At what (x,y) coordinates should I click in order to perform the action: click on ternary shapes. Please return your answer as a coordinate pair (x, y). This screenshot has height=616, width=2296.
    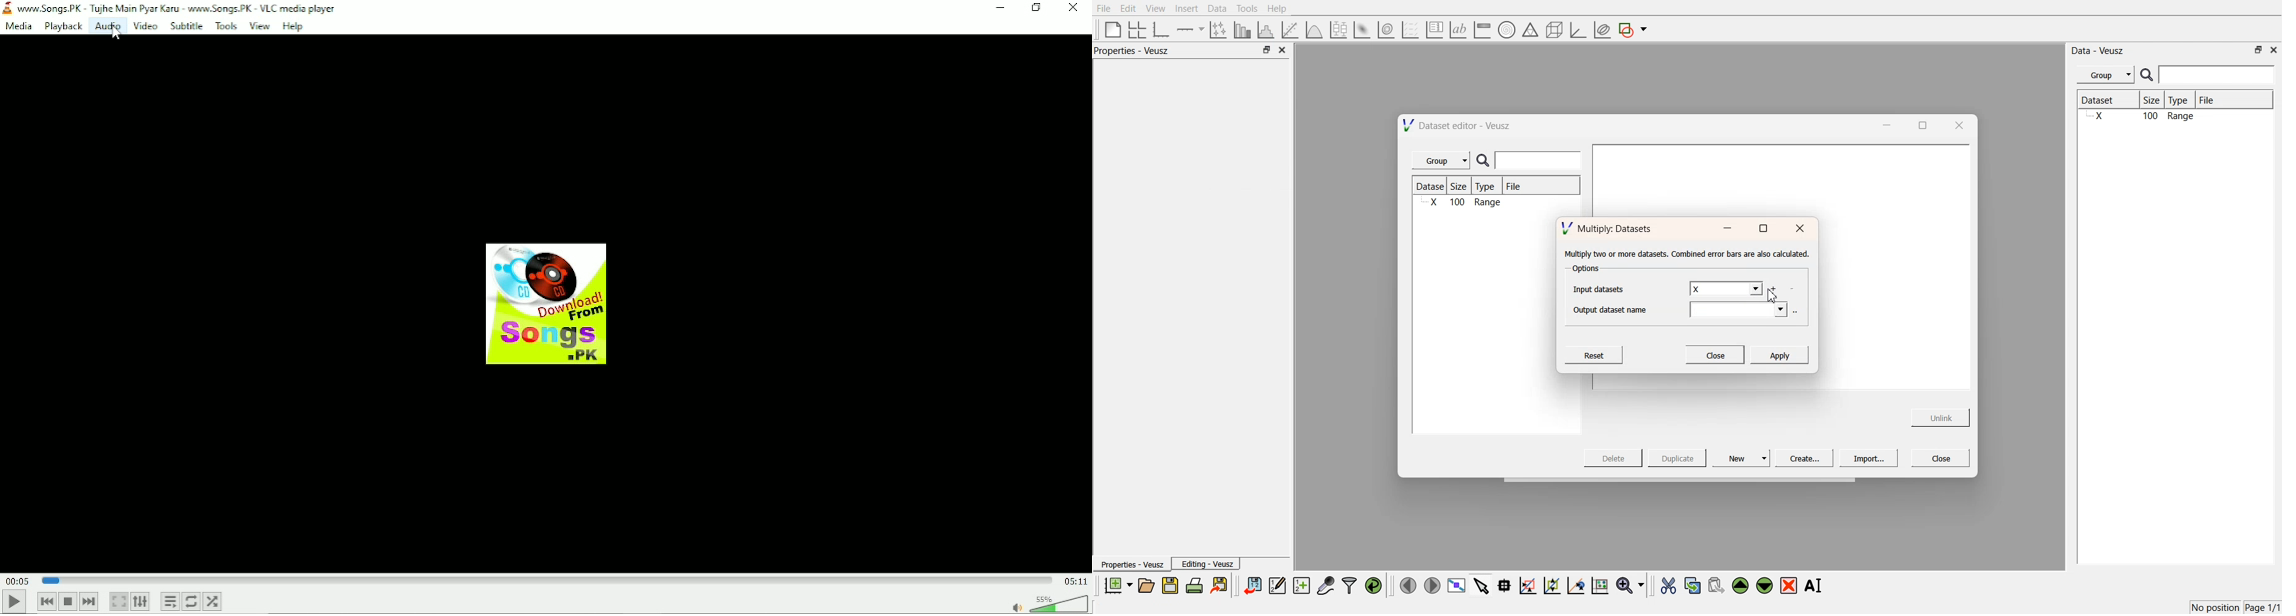
    Looking at the image, I should click on (1529, 31).